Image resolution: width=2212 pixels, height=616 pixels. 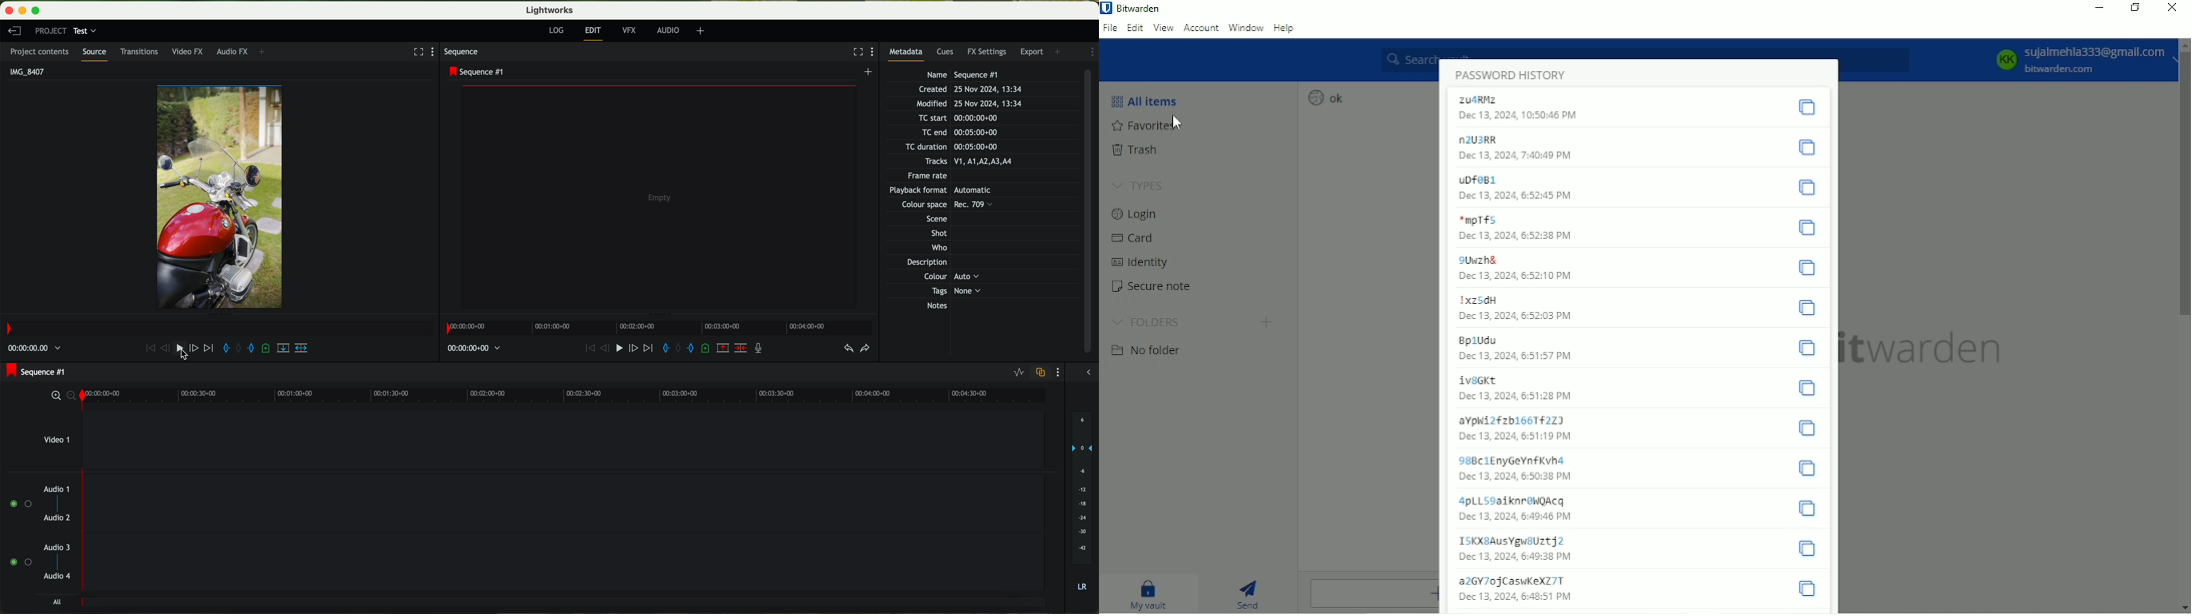 I want to click on Who, so click(x=938, y=249).